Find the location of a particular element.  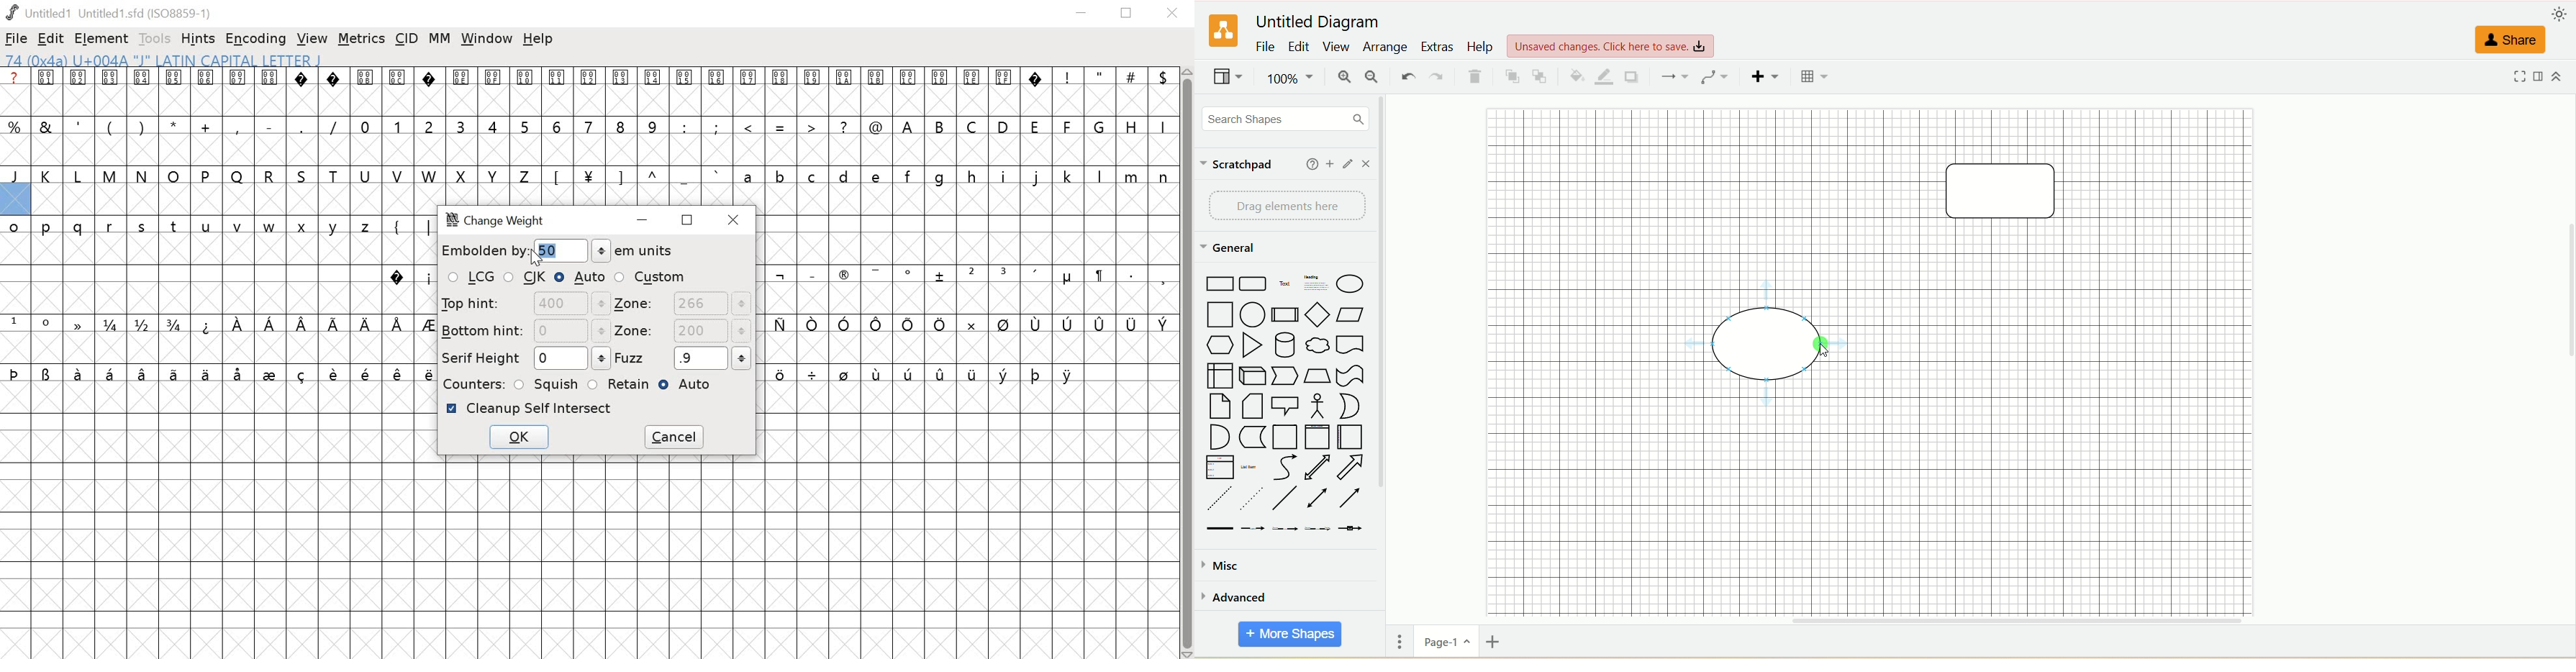

page-1 is located at coordinates (1444, 641).